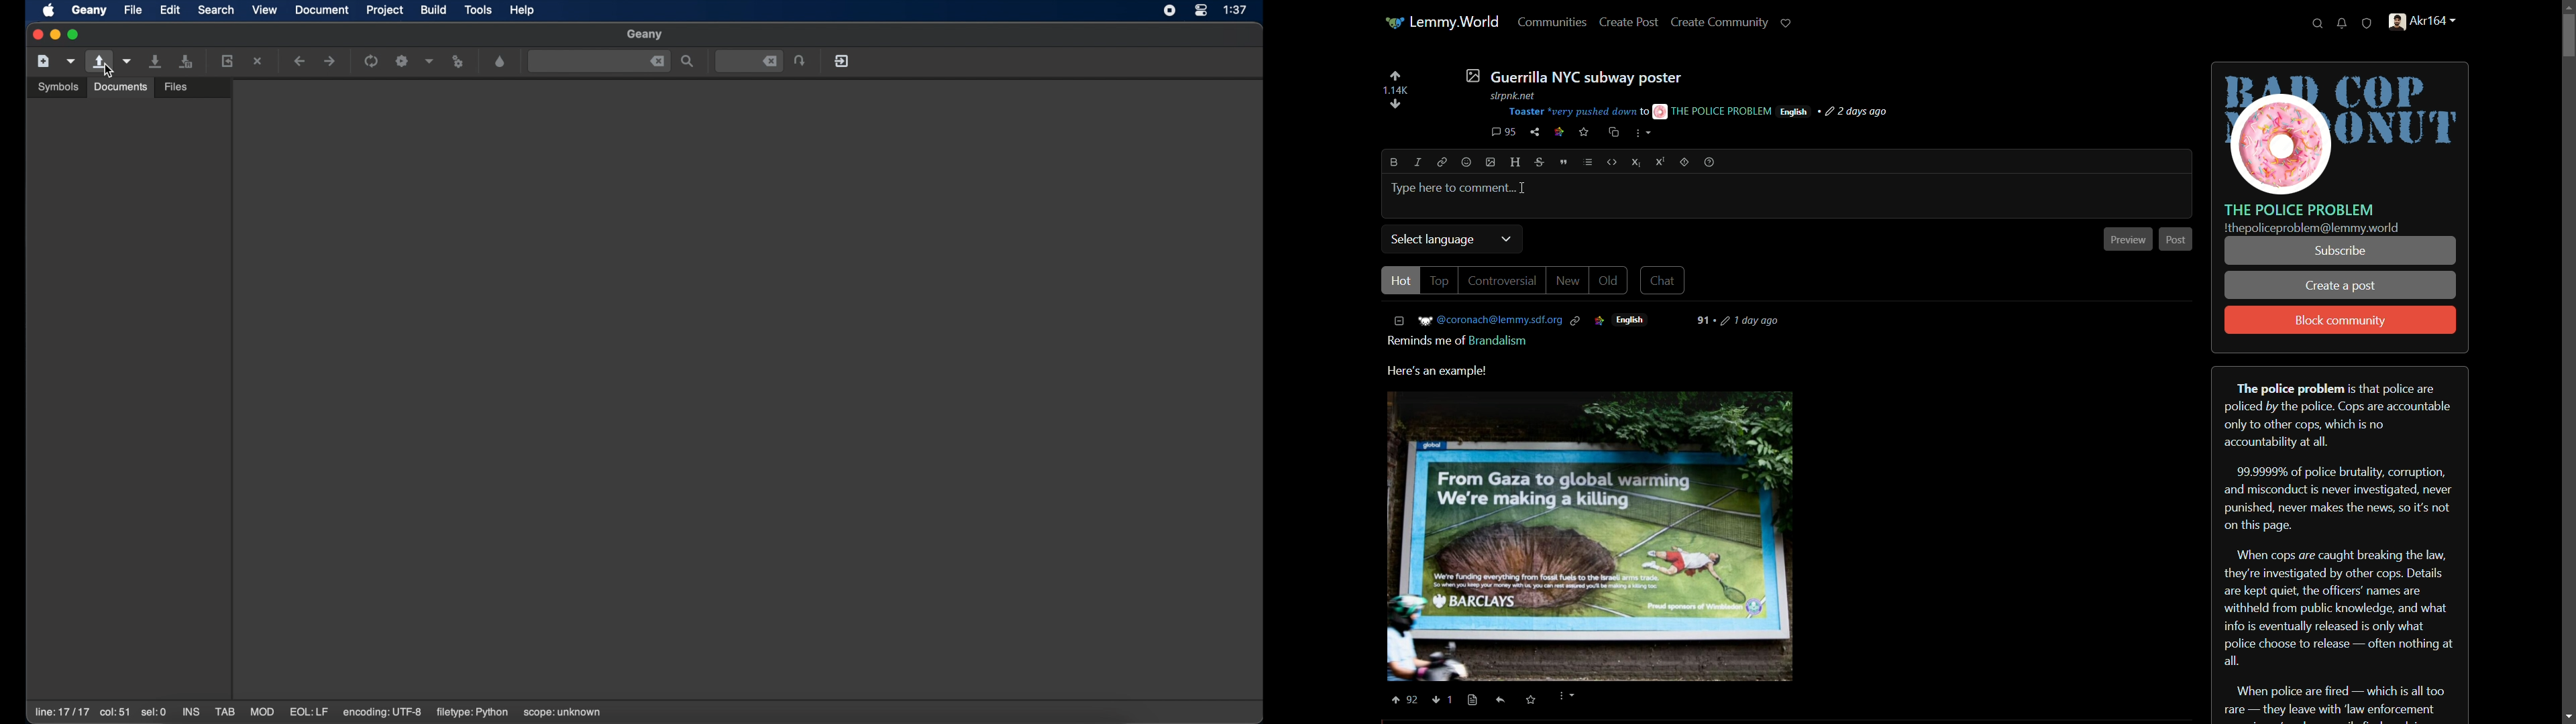  Describe the element at coordinates (1613, 132) in the screenshot. I see `cross-post` at that location.